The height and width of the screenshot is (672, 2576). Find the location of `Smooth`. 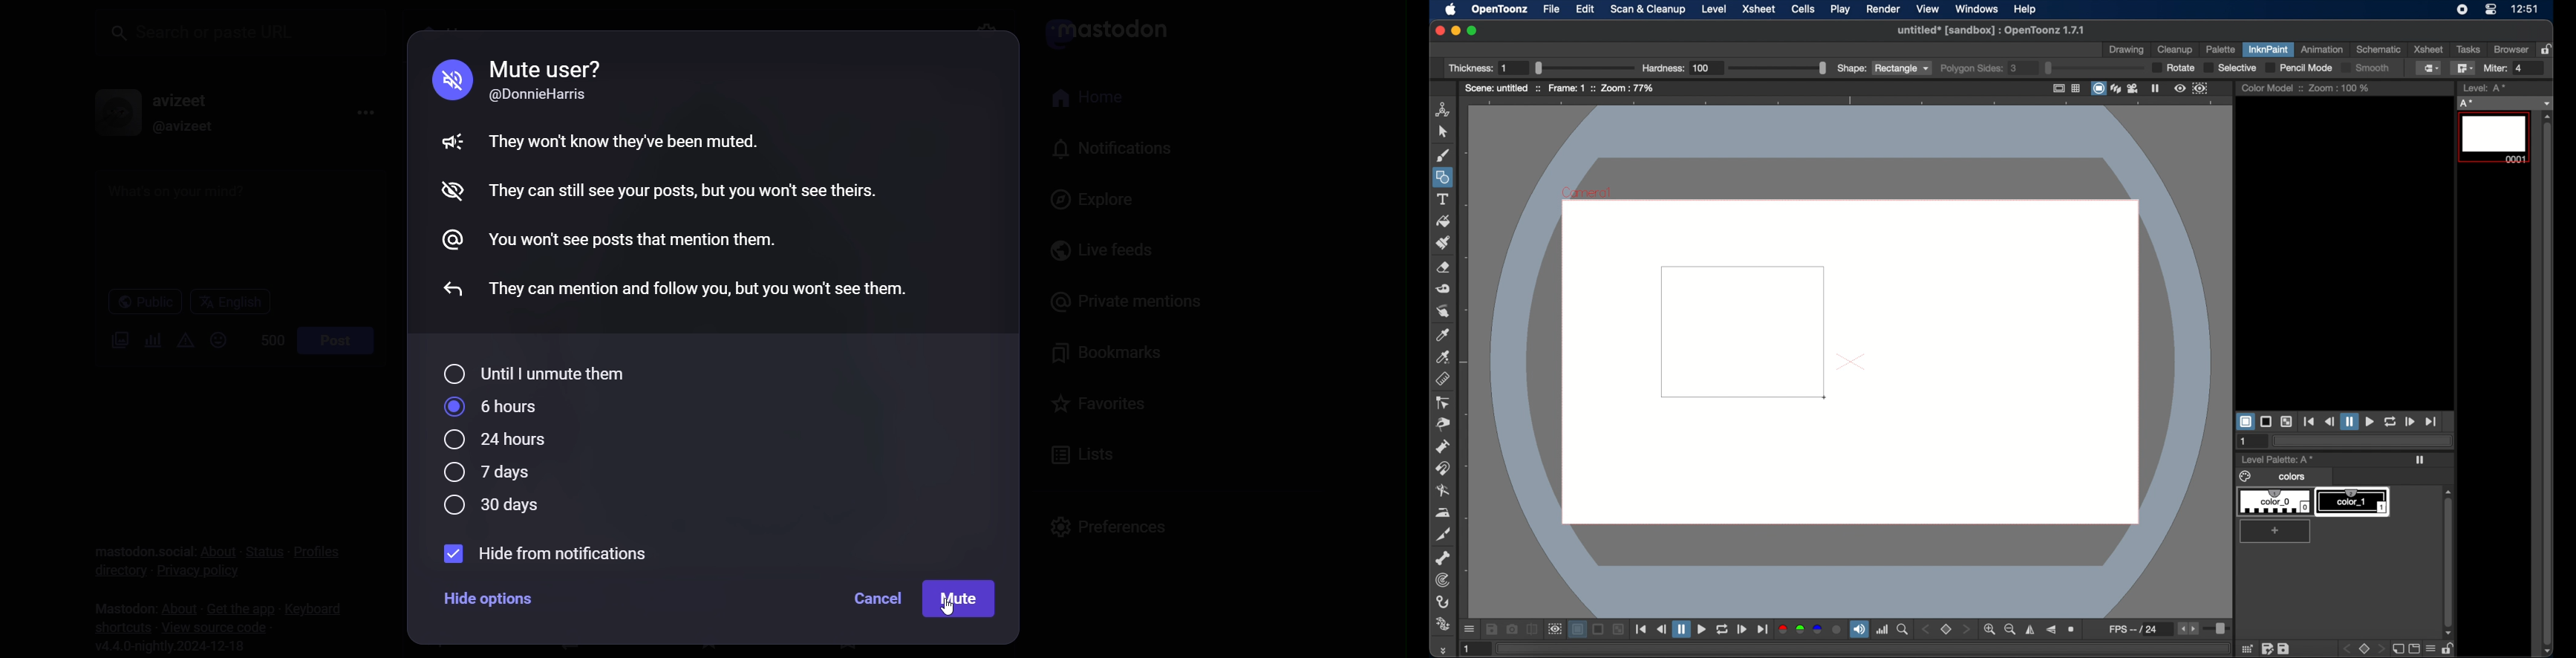

Smooth is located at coordinates (2371, 69).